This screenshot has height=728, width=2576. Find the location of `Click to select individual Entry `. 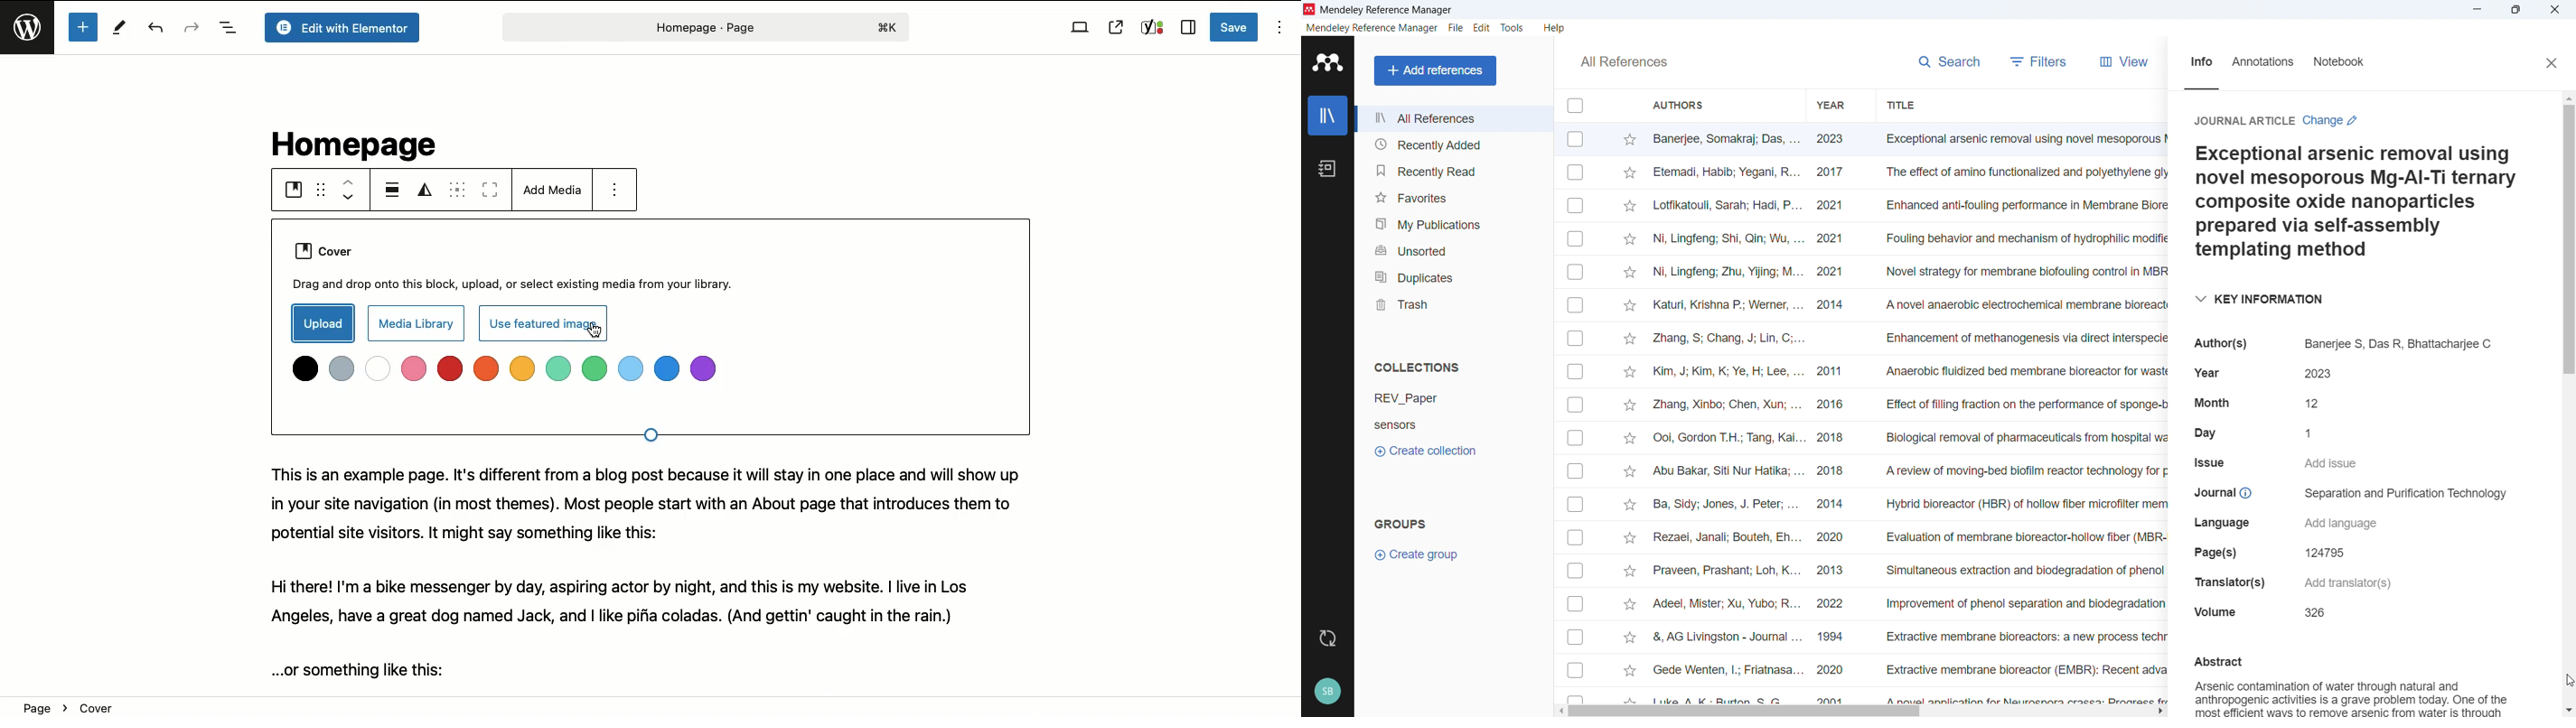

Click to select individual Entry  is located at coordinates (1576, 139).